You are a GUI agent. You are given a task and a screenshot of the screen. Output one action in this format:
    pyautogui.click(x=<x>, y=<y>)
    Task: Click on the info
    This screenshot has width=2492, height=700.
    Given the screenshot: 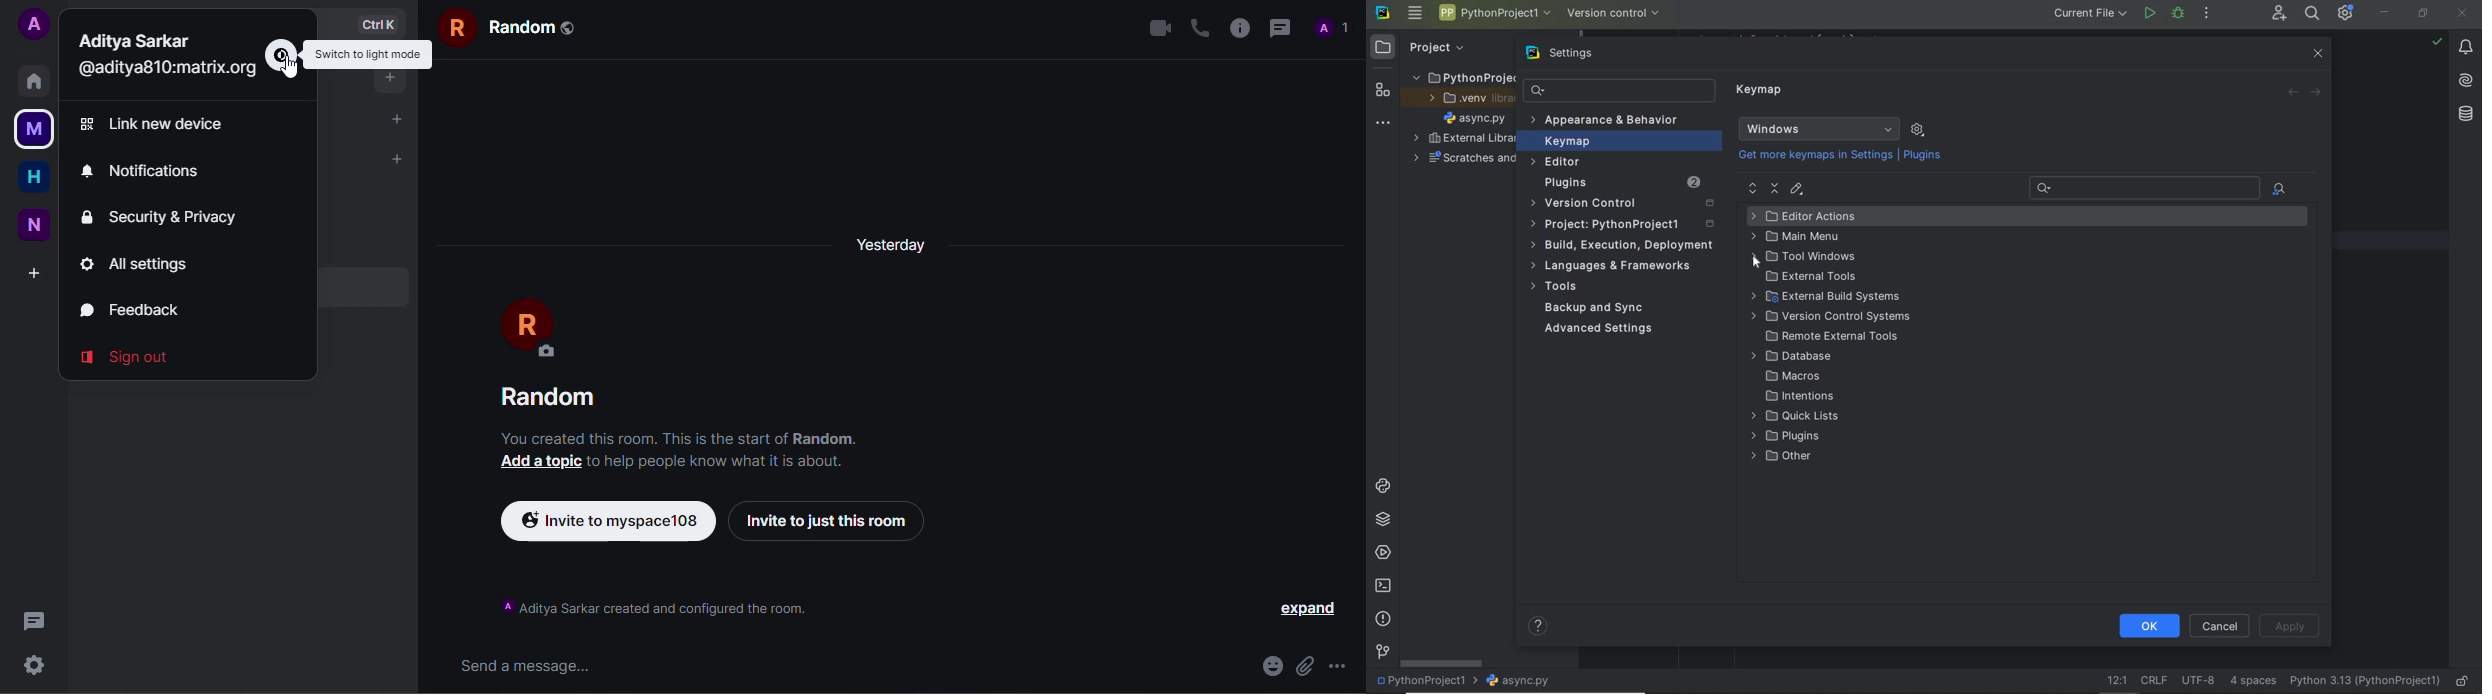 What is the action you would take?
    pyautogui.click(x=717, y=462)
    